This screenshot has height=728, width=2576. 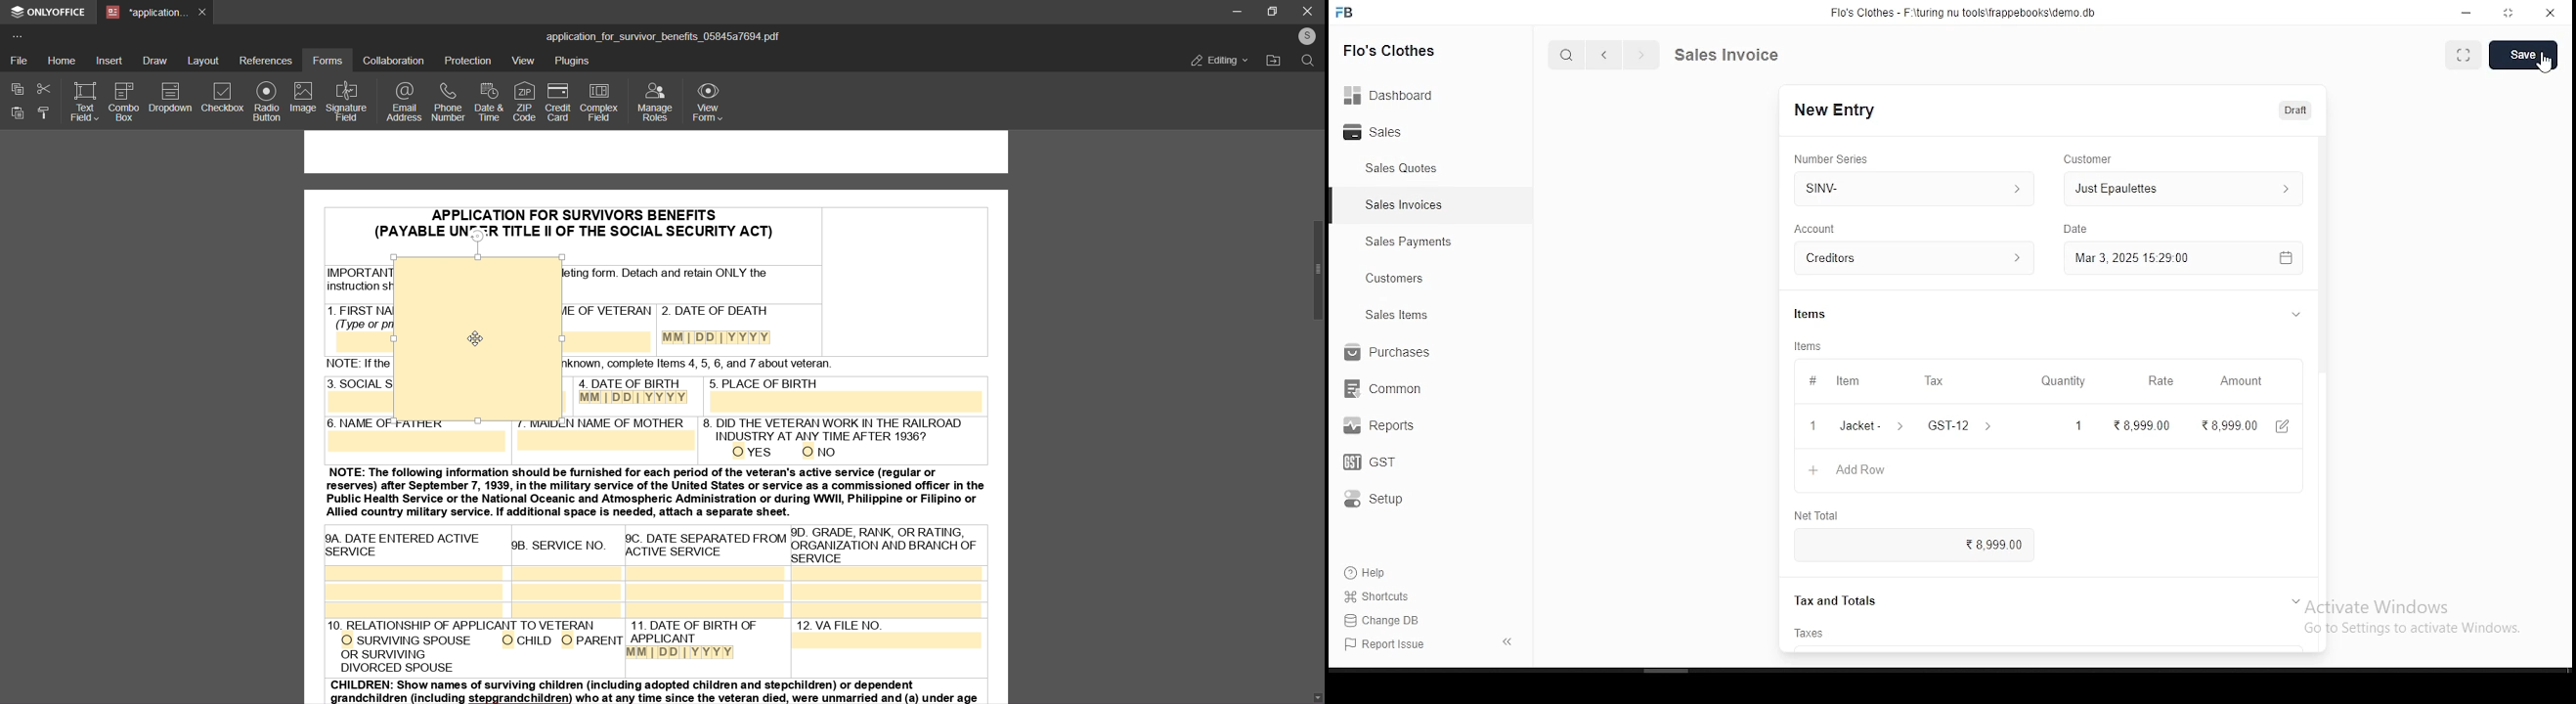 I want to click on signature, so click(x=351, y=95).